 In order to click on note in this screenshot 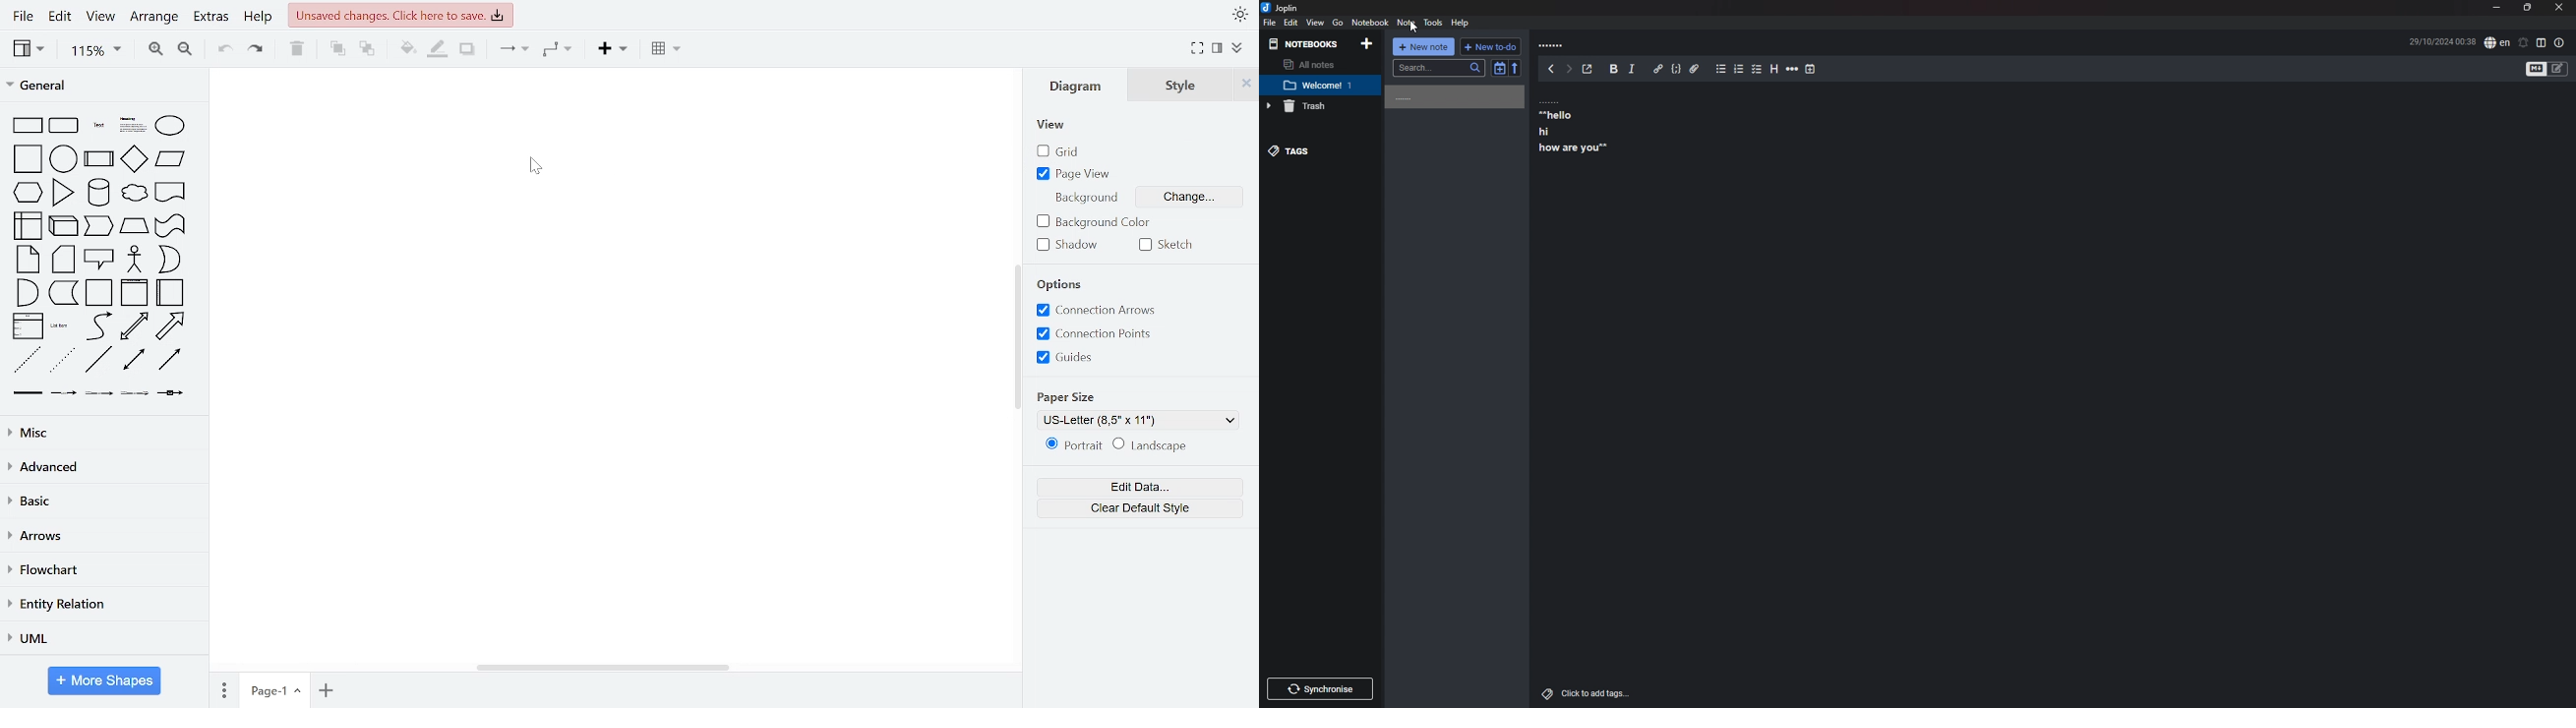, I will do `click(1319, 85)`.